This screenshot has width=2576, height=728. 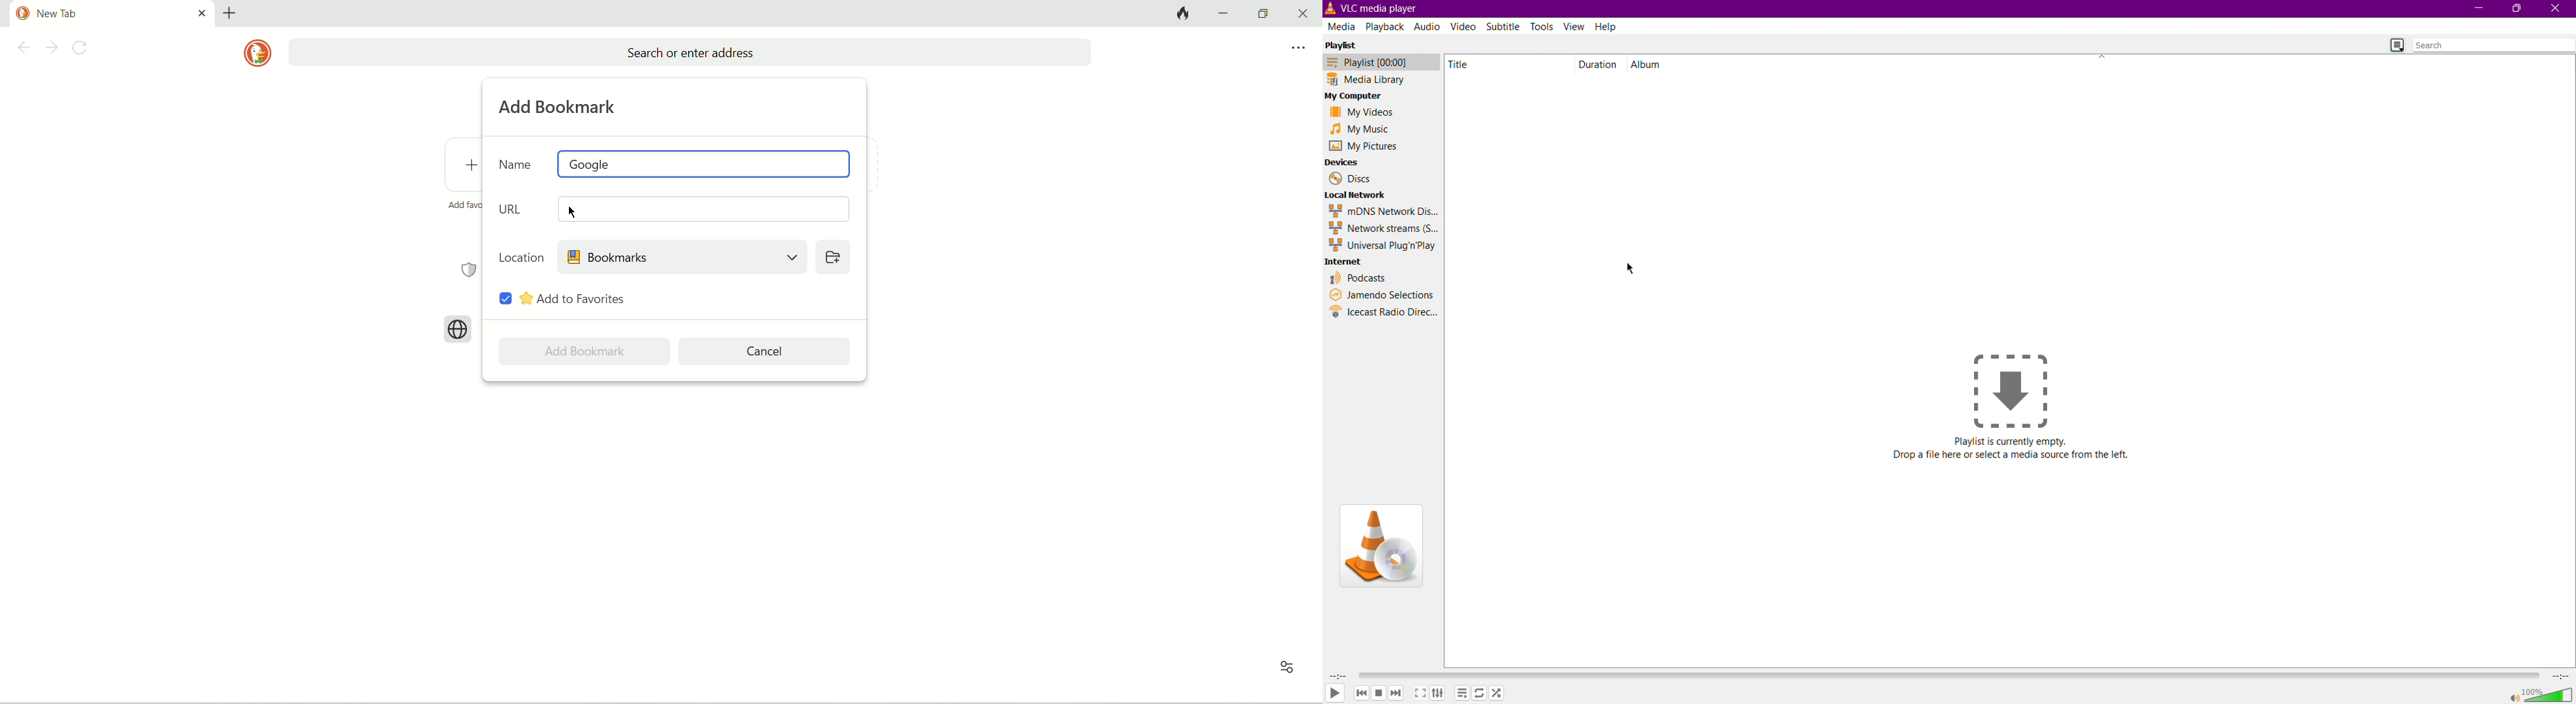 I want to click on Title, so click(x=1462, y=63).